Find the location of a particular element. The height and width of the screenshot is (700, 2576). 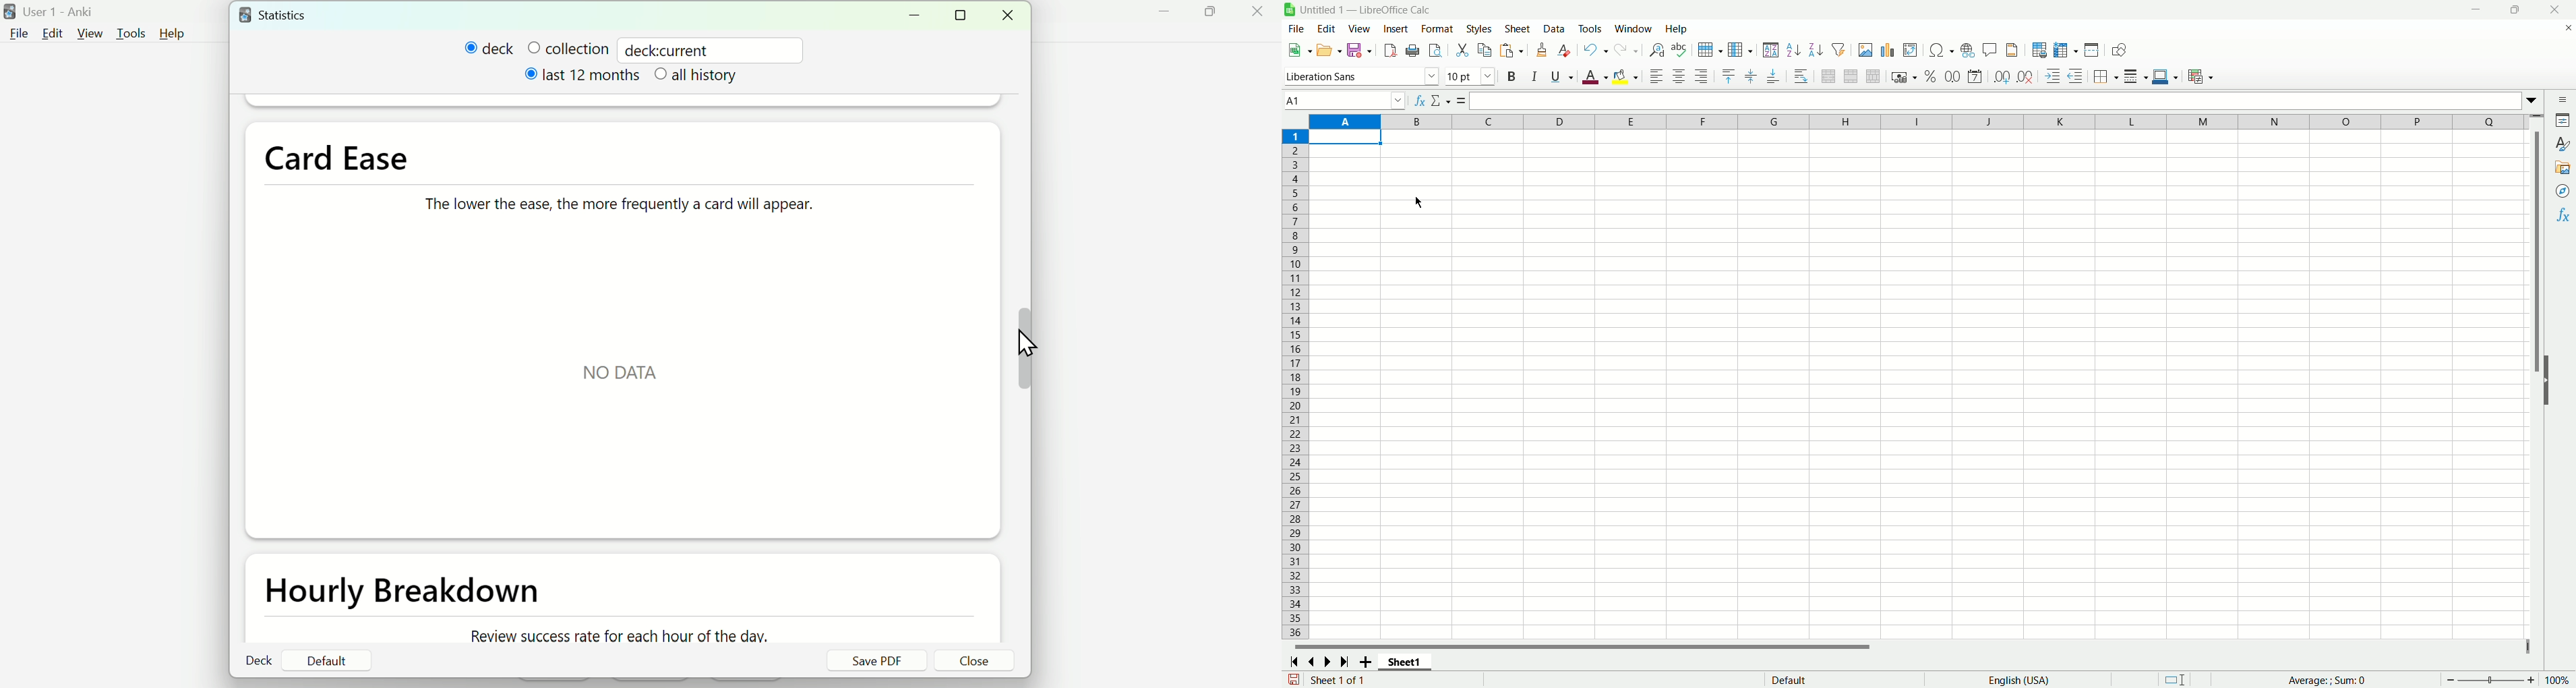

help is located at coordinates (1675, 30).